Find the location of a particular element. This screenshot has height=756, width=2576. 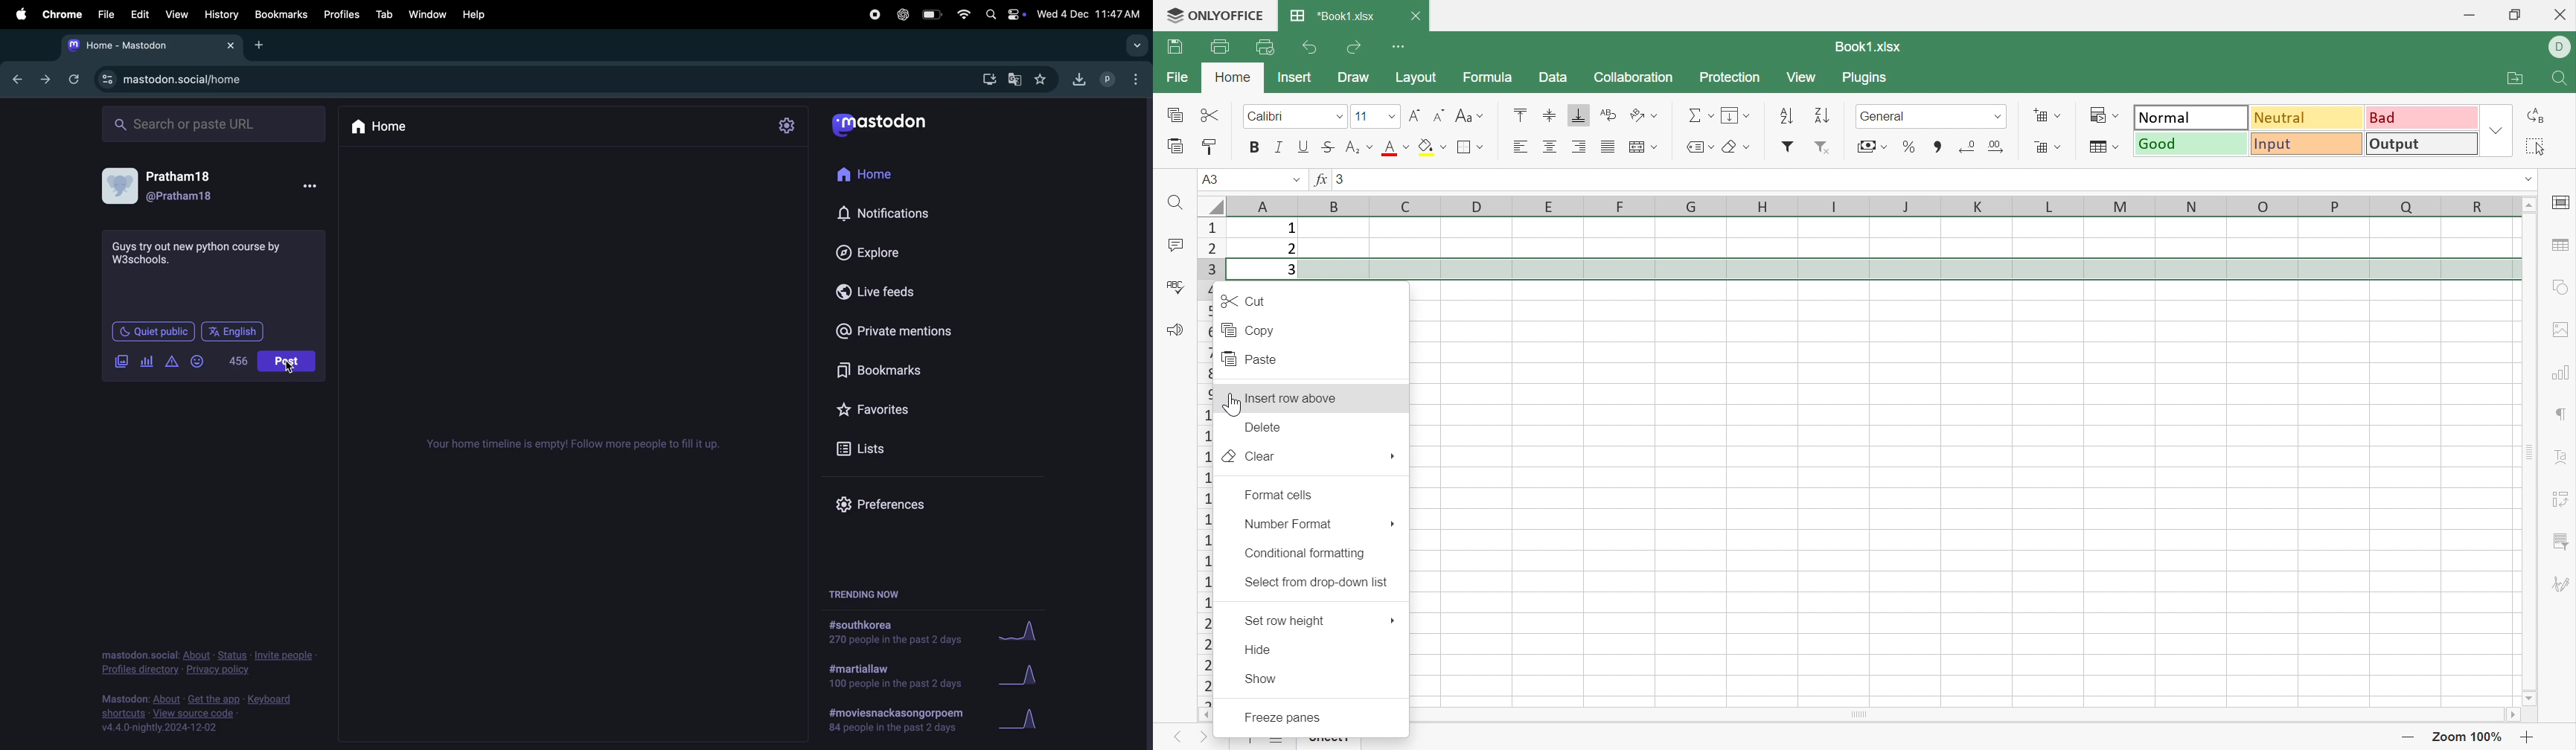

Drop Down is located at coordinates (1883, 147).